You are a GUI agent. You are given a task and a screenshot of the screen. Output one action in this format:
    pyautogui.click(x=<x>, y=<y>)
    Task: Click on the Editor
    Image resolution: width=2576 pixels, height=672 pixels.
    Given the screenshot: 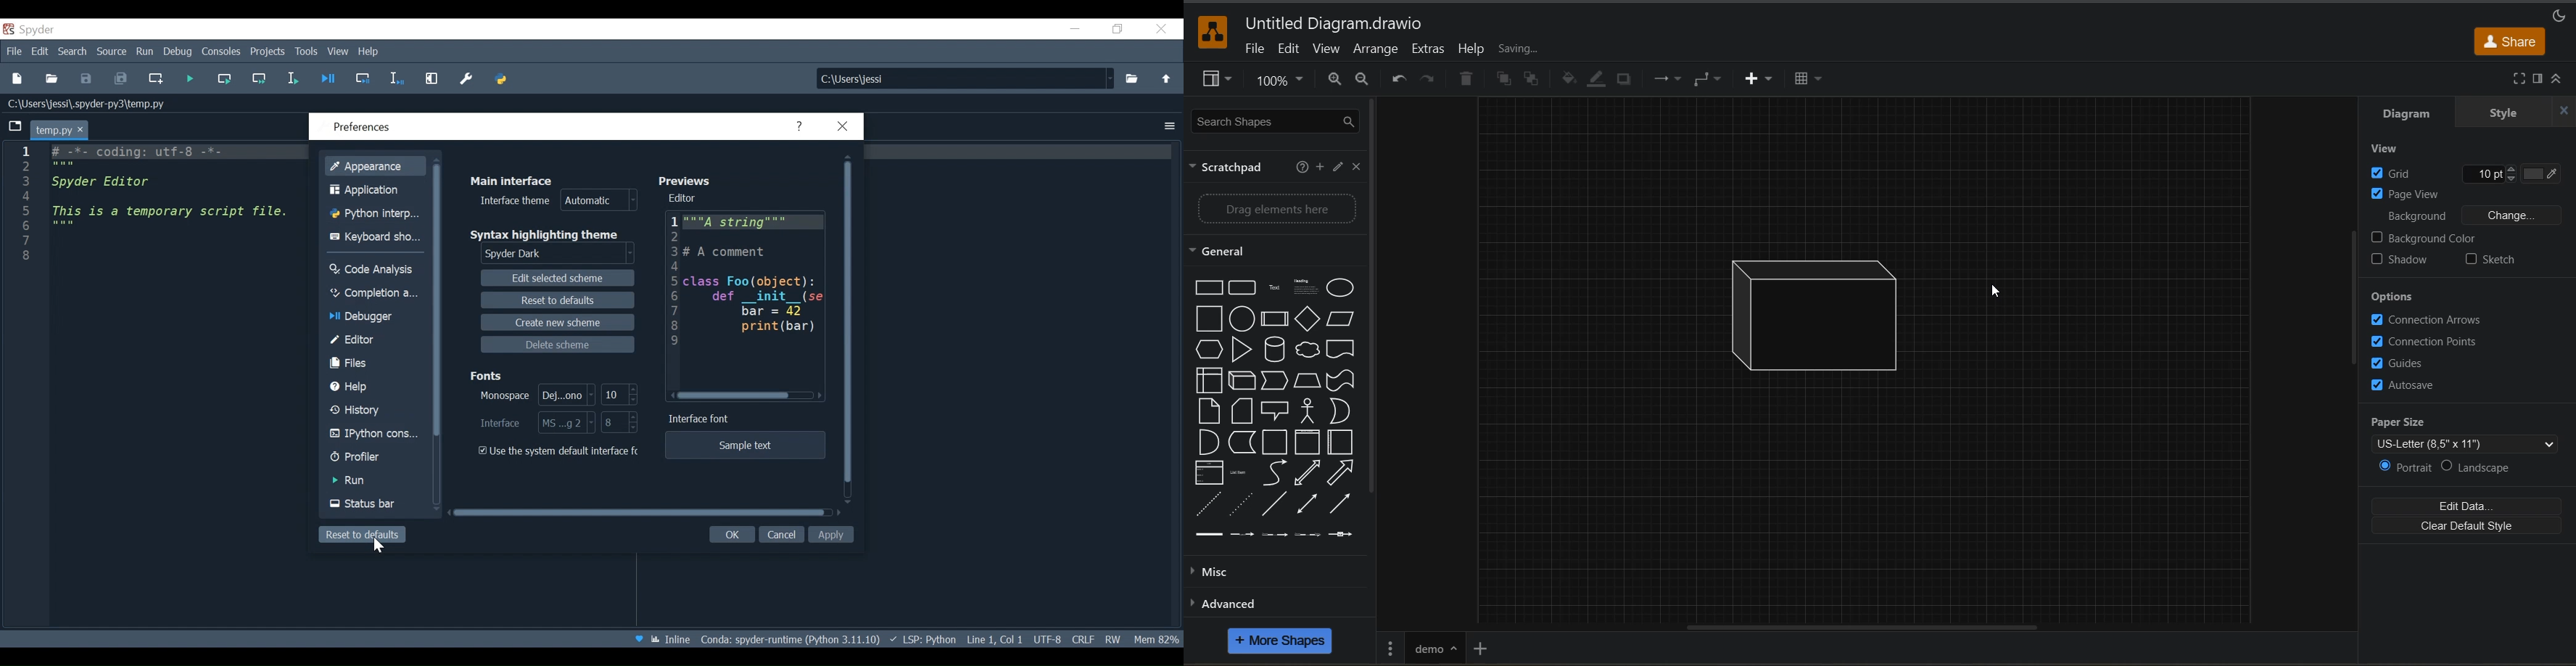 What is the action you would take?
    pyautogui.click(x=684, y=199)
    